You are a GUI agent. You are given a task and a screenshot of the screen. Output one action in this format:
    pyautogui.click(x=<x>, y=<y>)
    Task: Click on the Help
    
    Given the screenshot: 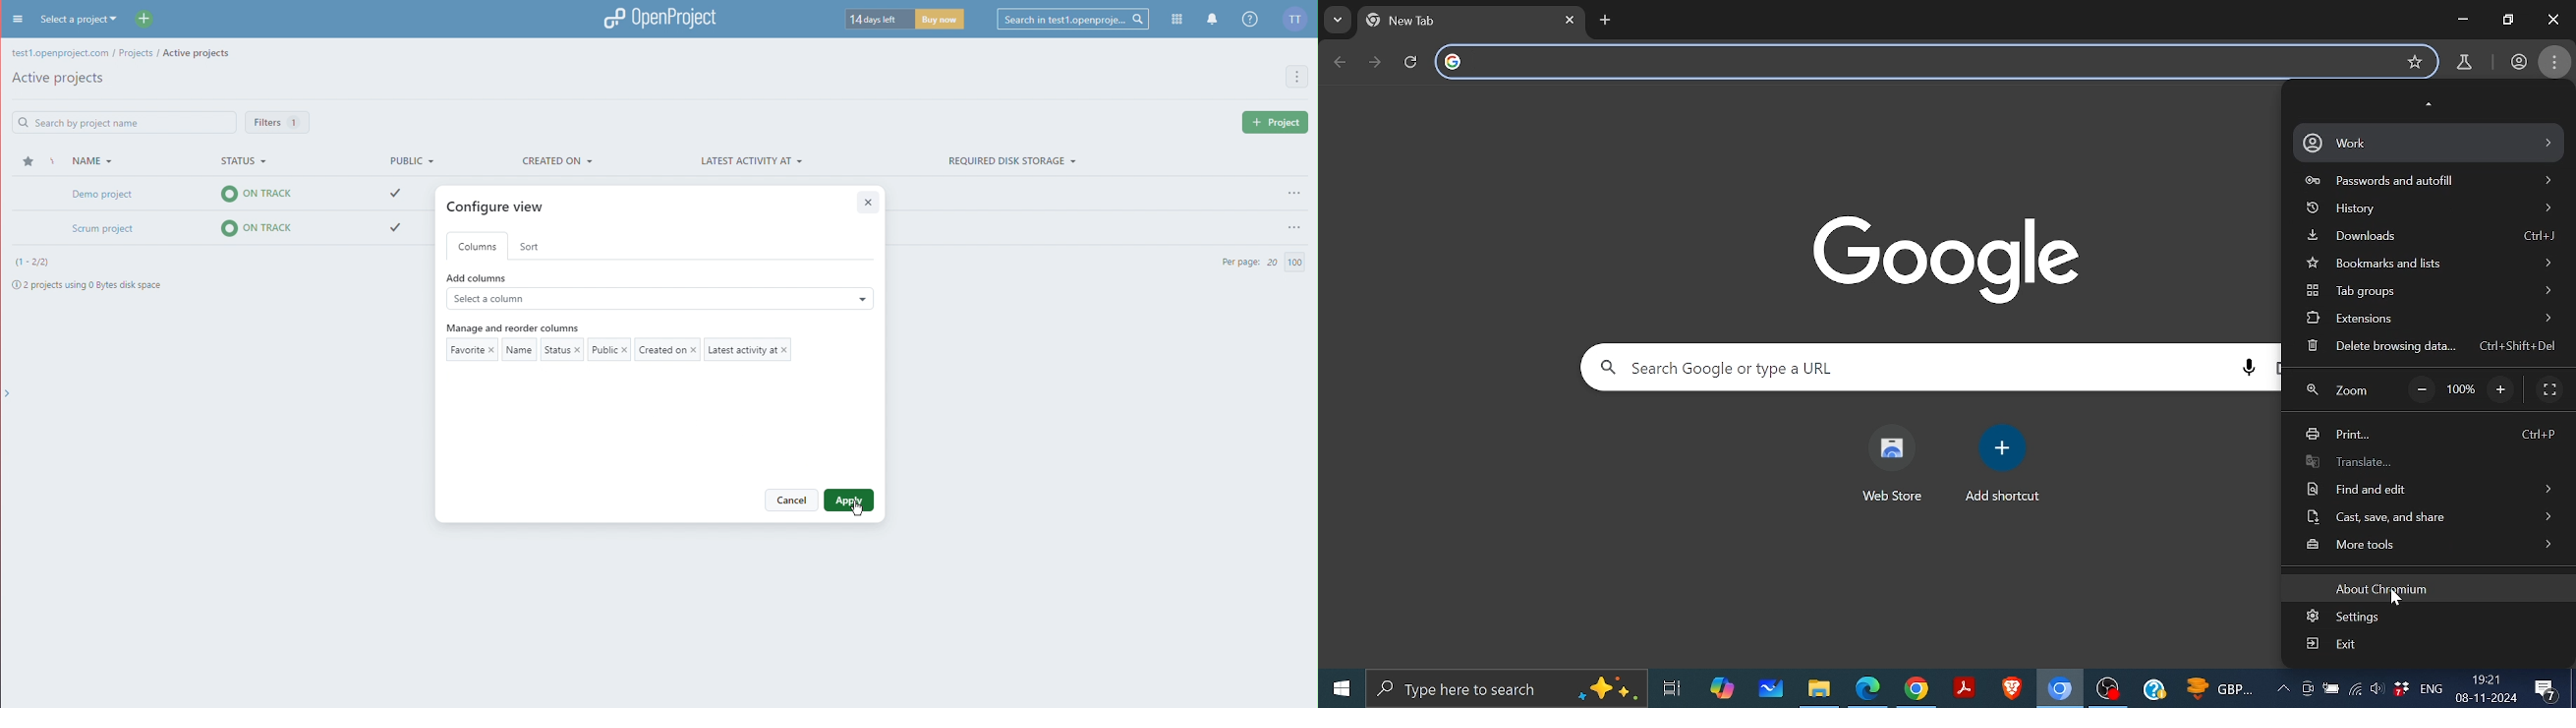 What is the action you would take?
    pyautogui.click(x=2156, y=687)
    